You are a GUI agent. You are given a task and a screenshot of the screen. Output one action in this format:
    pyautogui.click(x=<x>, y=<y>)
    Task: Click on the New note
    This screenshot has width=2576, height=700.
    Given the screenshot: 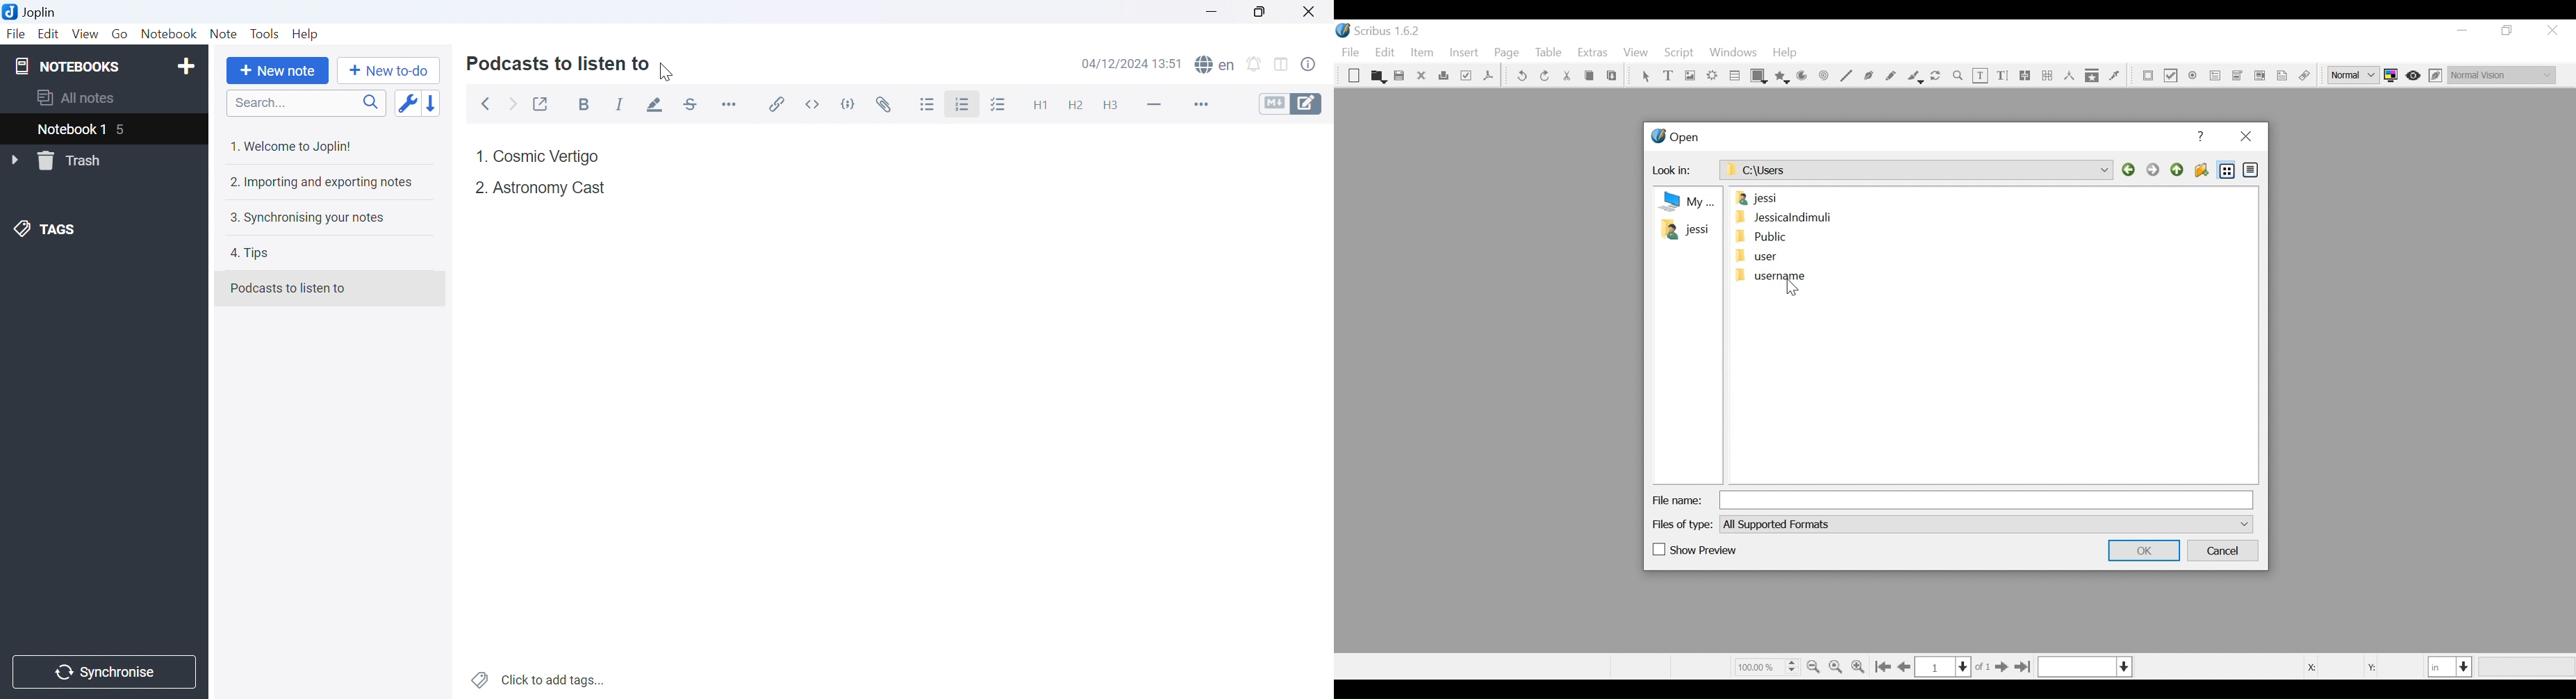 What is the action you would take?
    pyautogui.click(x=281, y=72)
    